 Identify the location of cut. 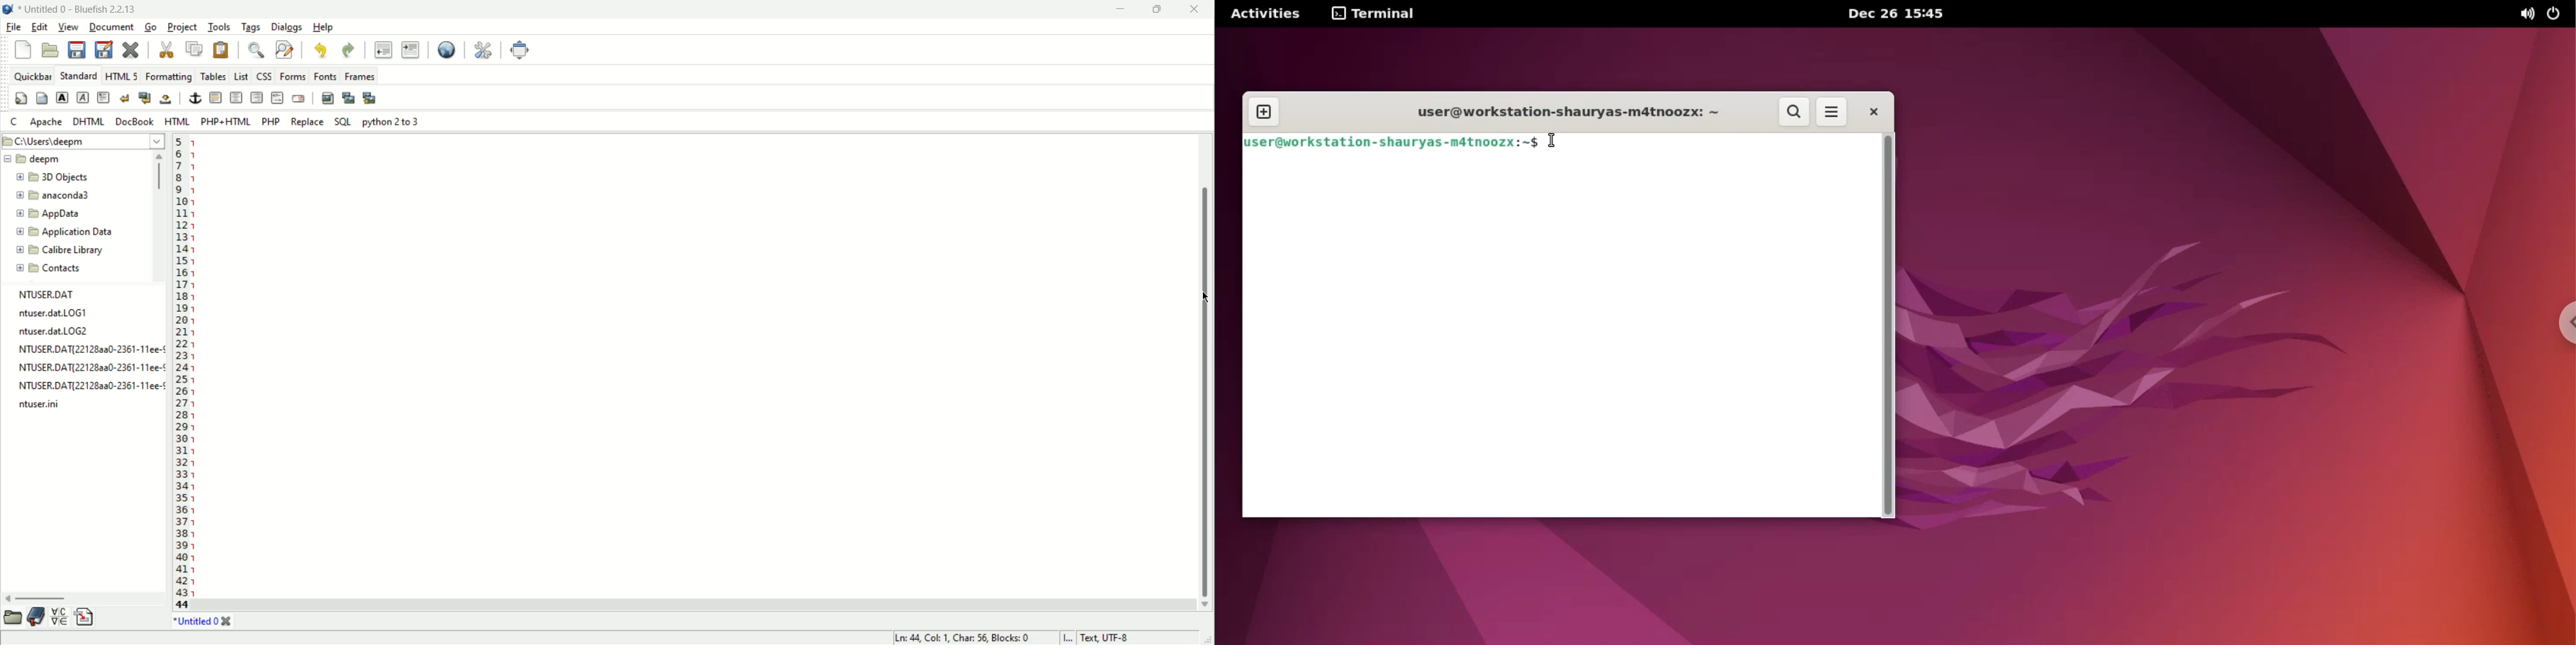
(165, 50).